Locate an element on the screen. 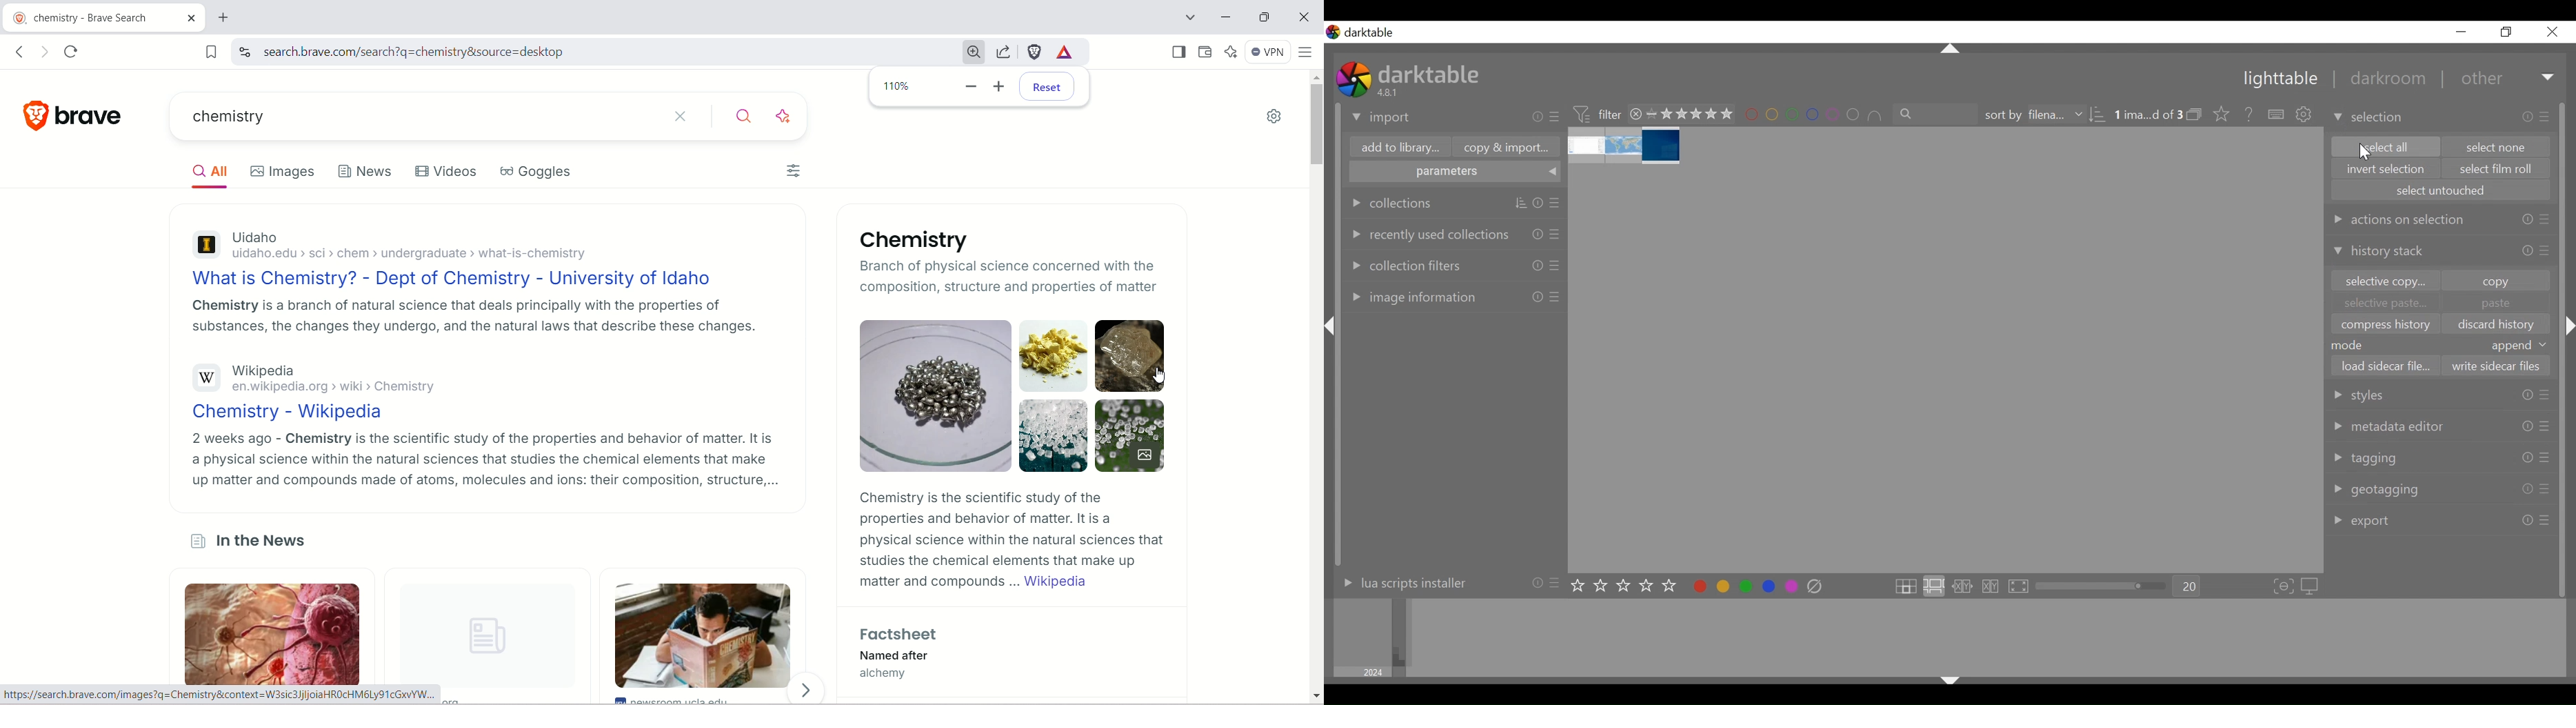  help is located at coordinates (2245, 115).